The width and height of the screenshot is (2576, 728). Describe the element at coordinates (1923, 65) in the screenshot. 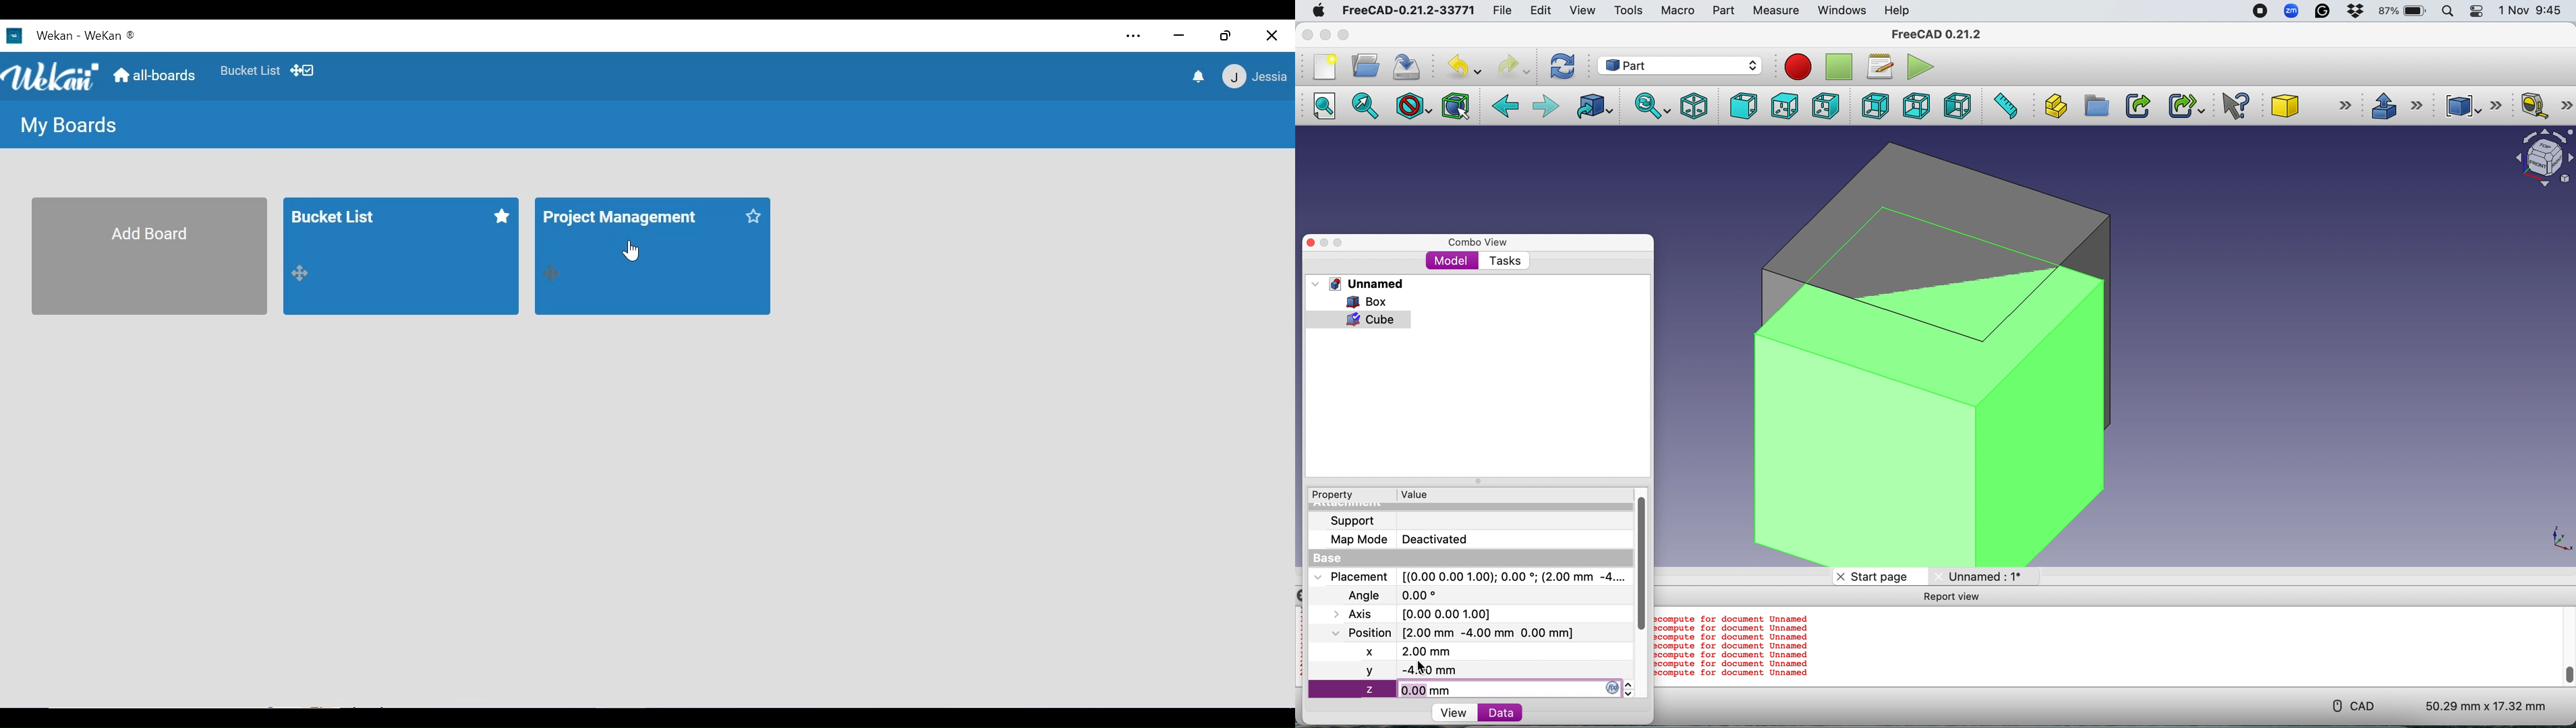

I see `Execute macros` at that location.